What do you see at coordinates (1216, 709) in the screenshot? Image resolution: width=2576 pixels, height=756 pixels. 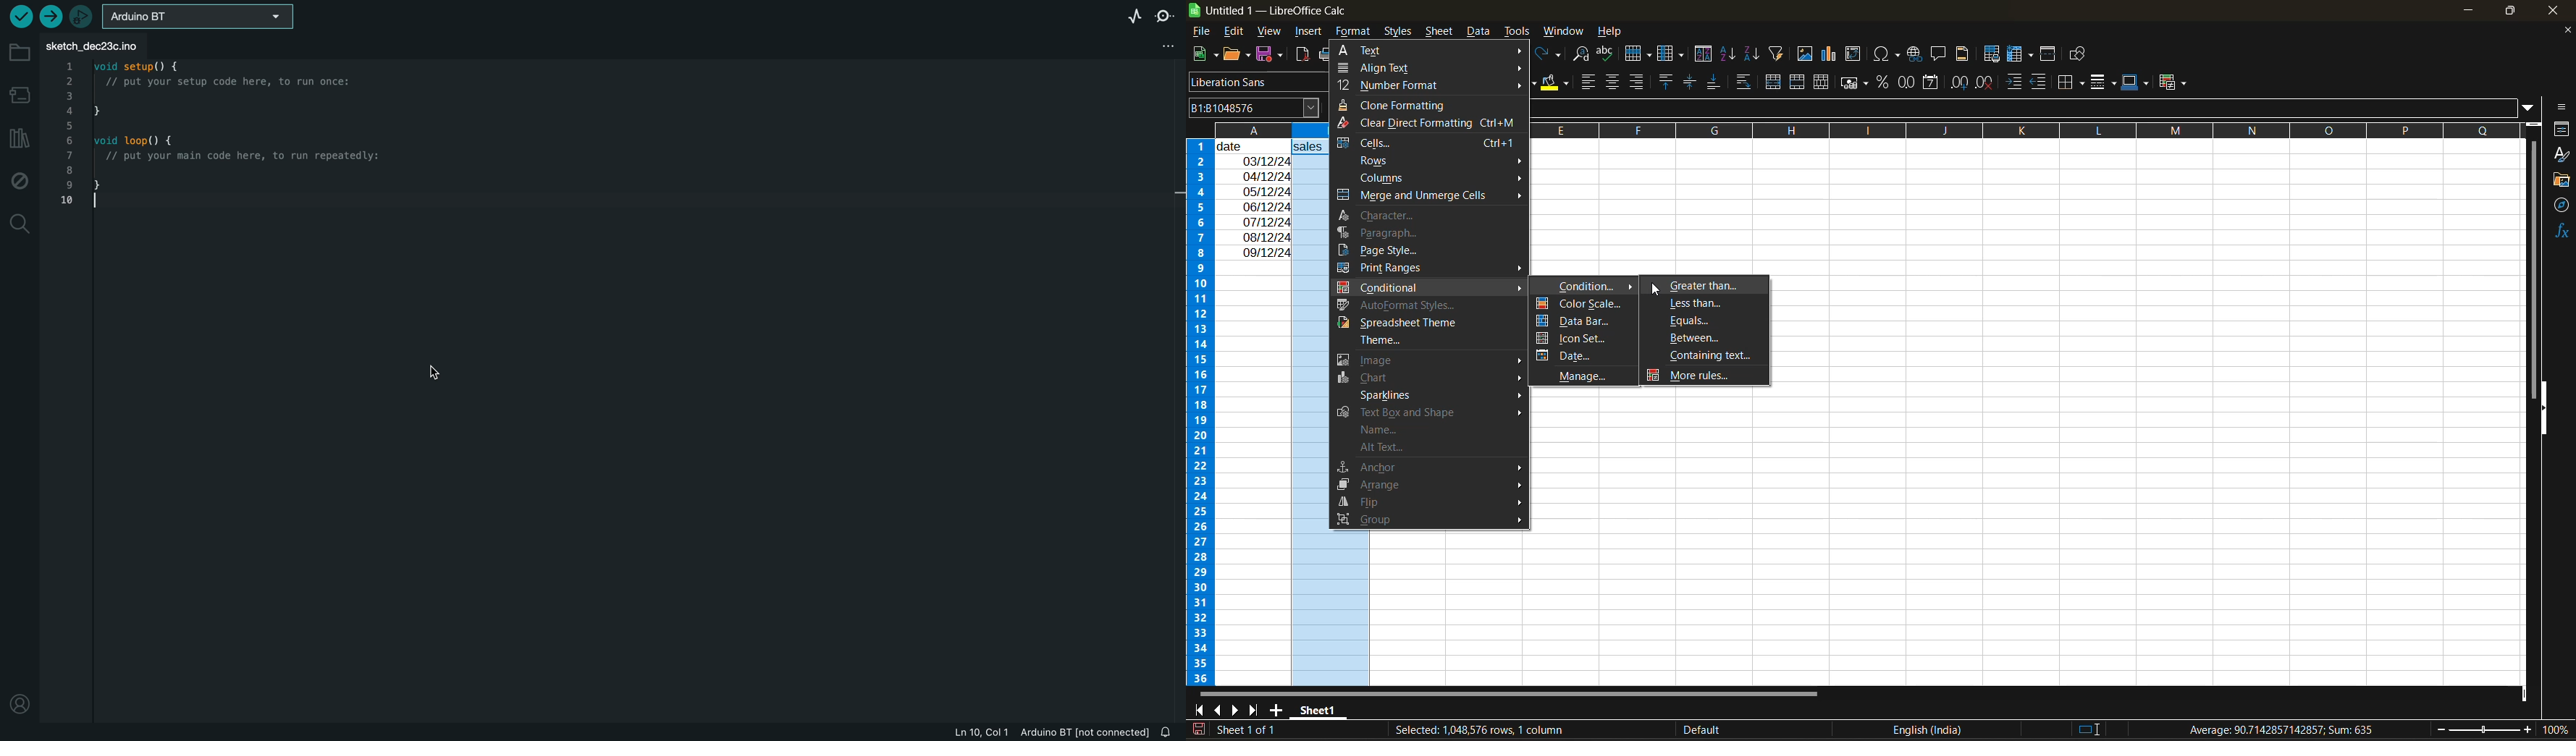 I see `scroll to previous sheet` at bounding box center [1216, 709].